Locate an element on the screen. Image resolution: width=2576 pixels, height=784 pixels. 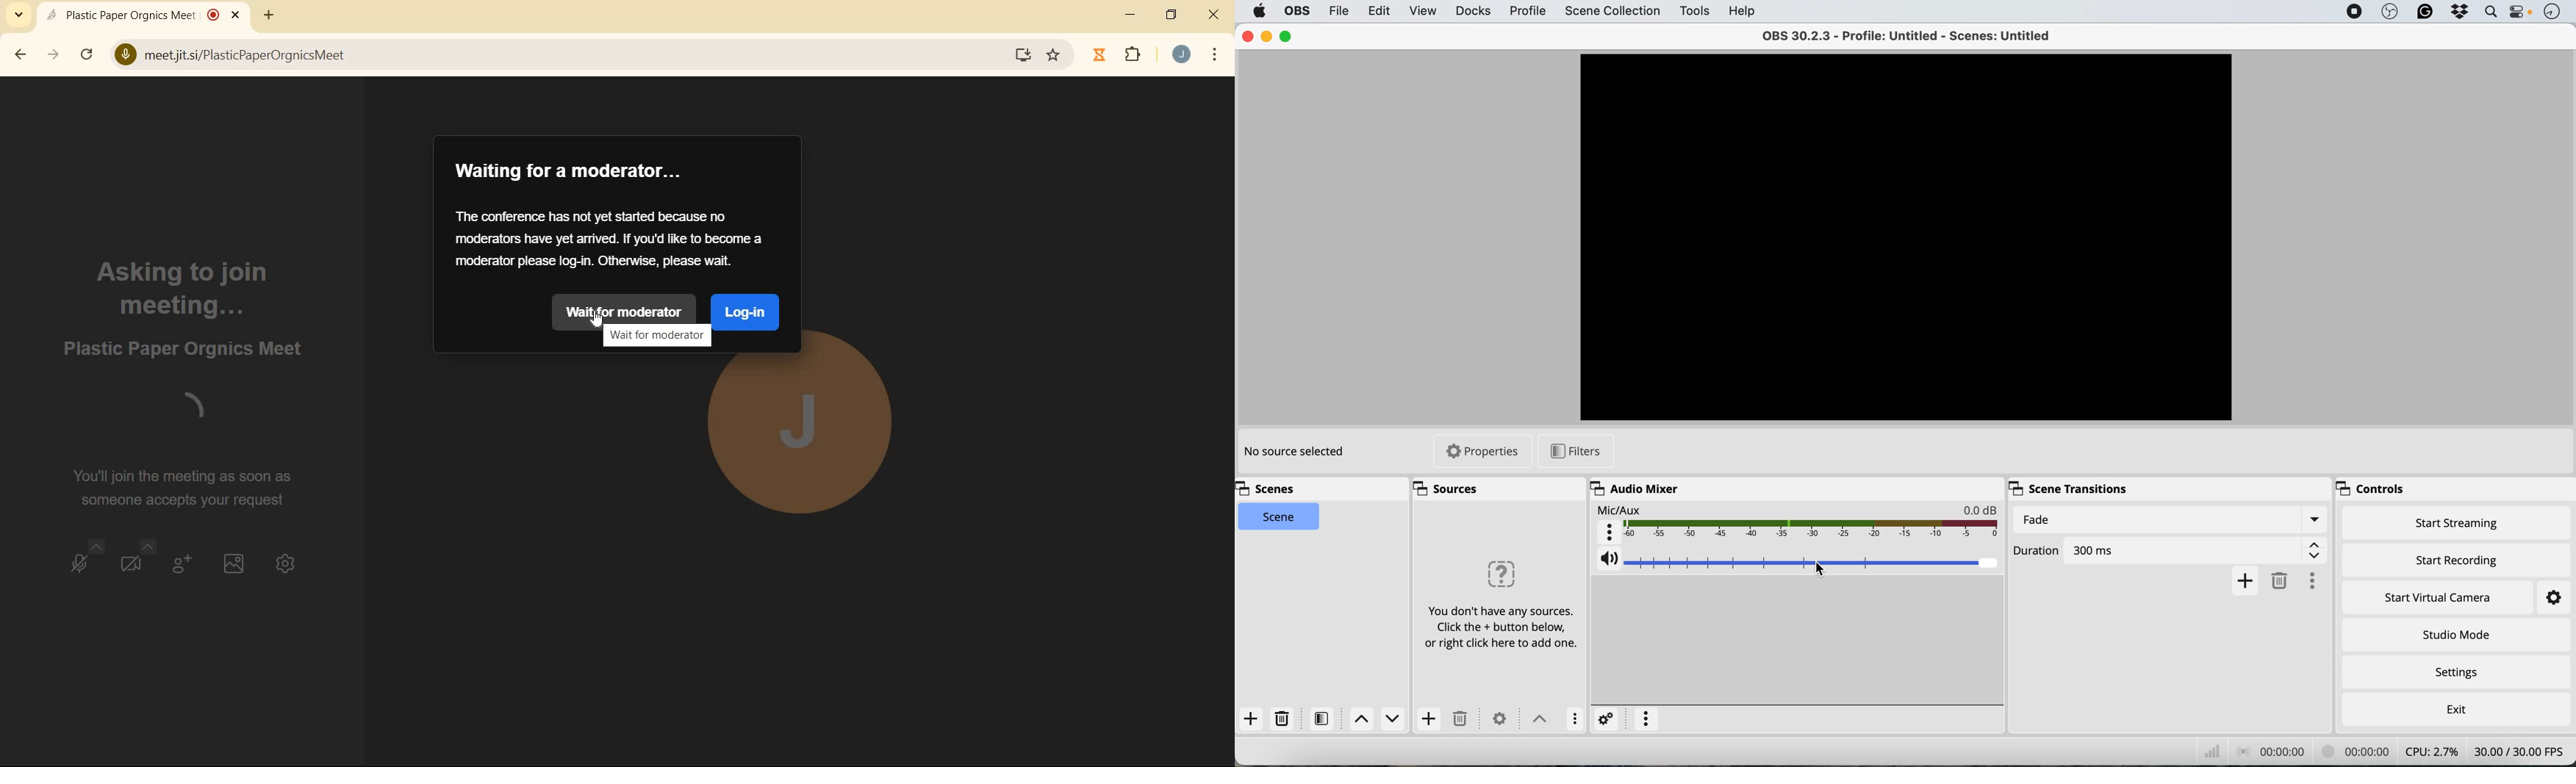
mic aux audio volume is located at coordinates (1798, 564).